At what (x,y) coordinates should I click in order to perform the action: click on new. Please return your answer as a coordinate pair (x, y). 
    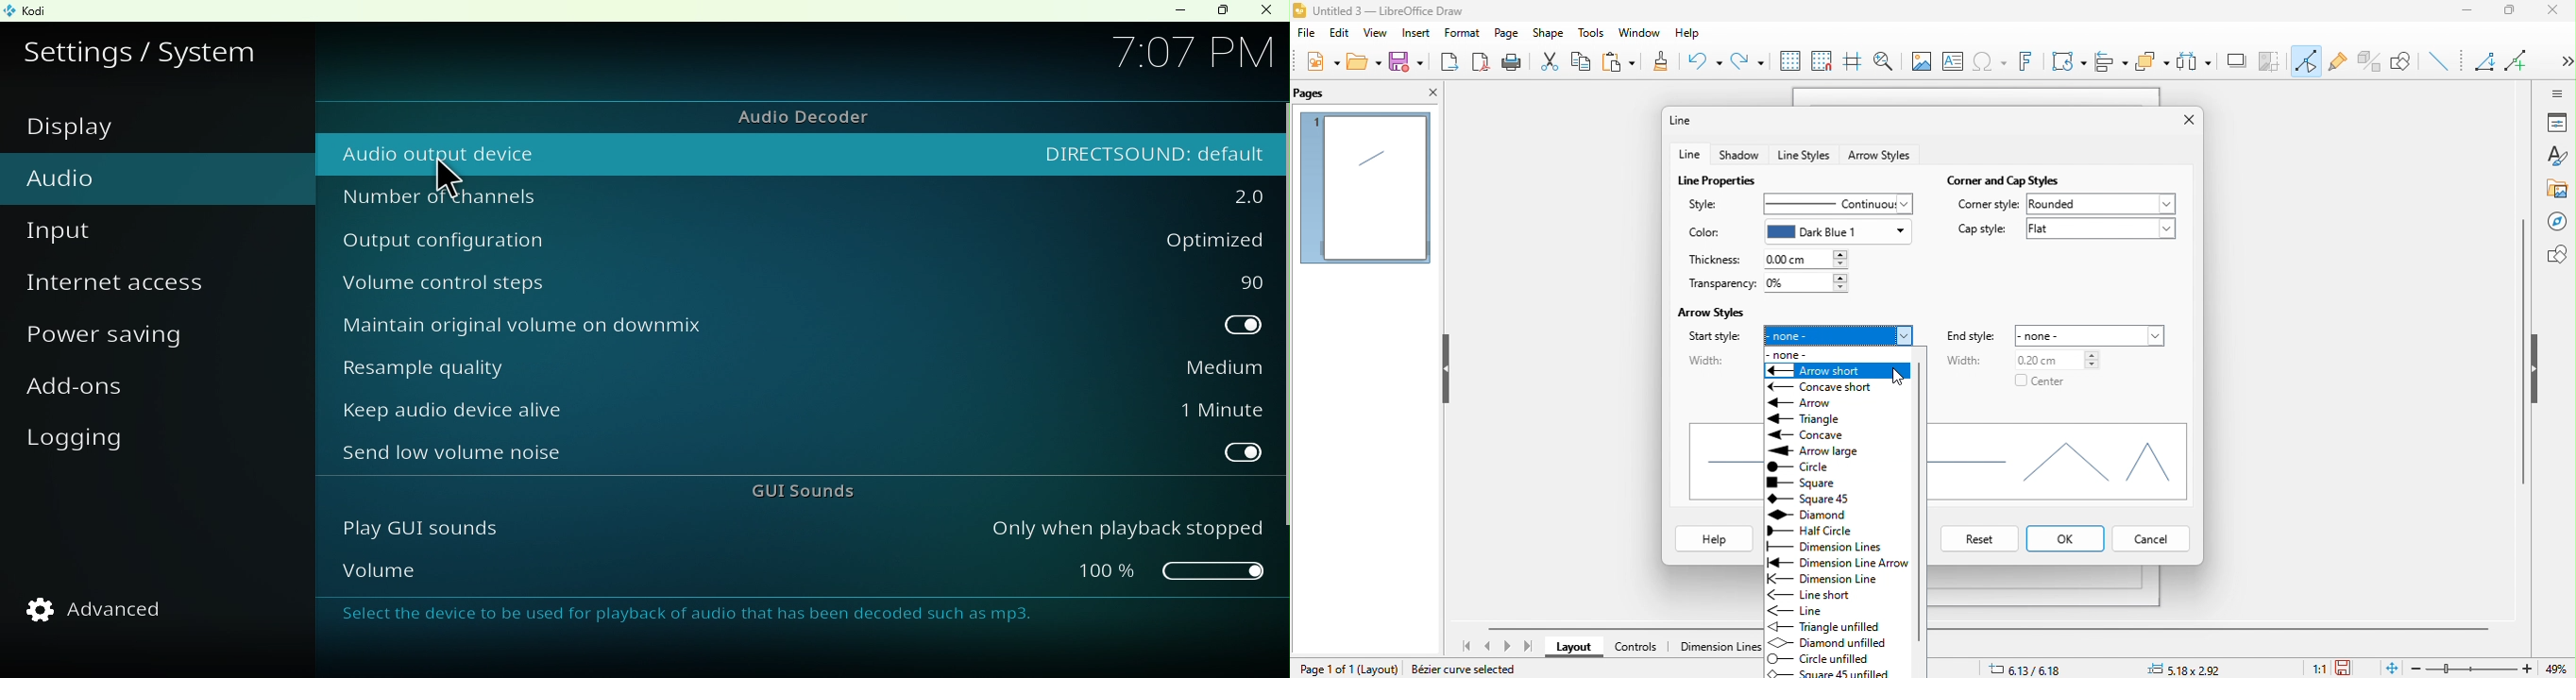
    Looking at the image, I should click on (1320, 64).